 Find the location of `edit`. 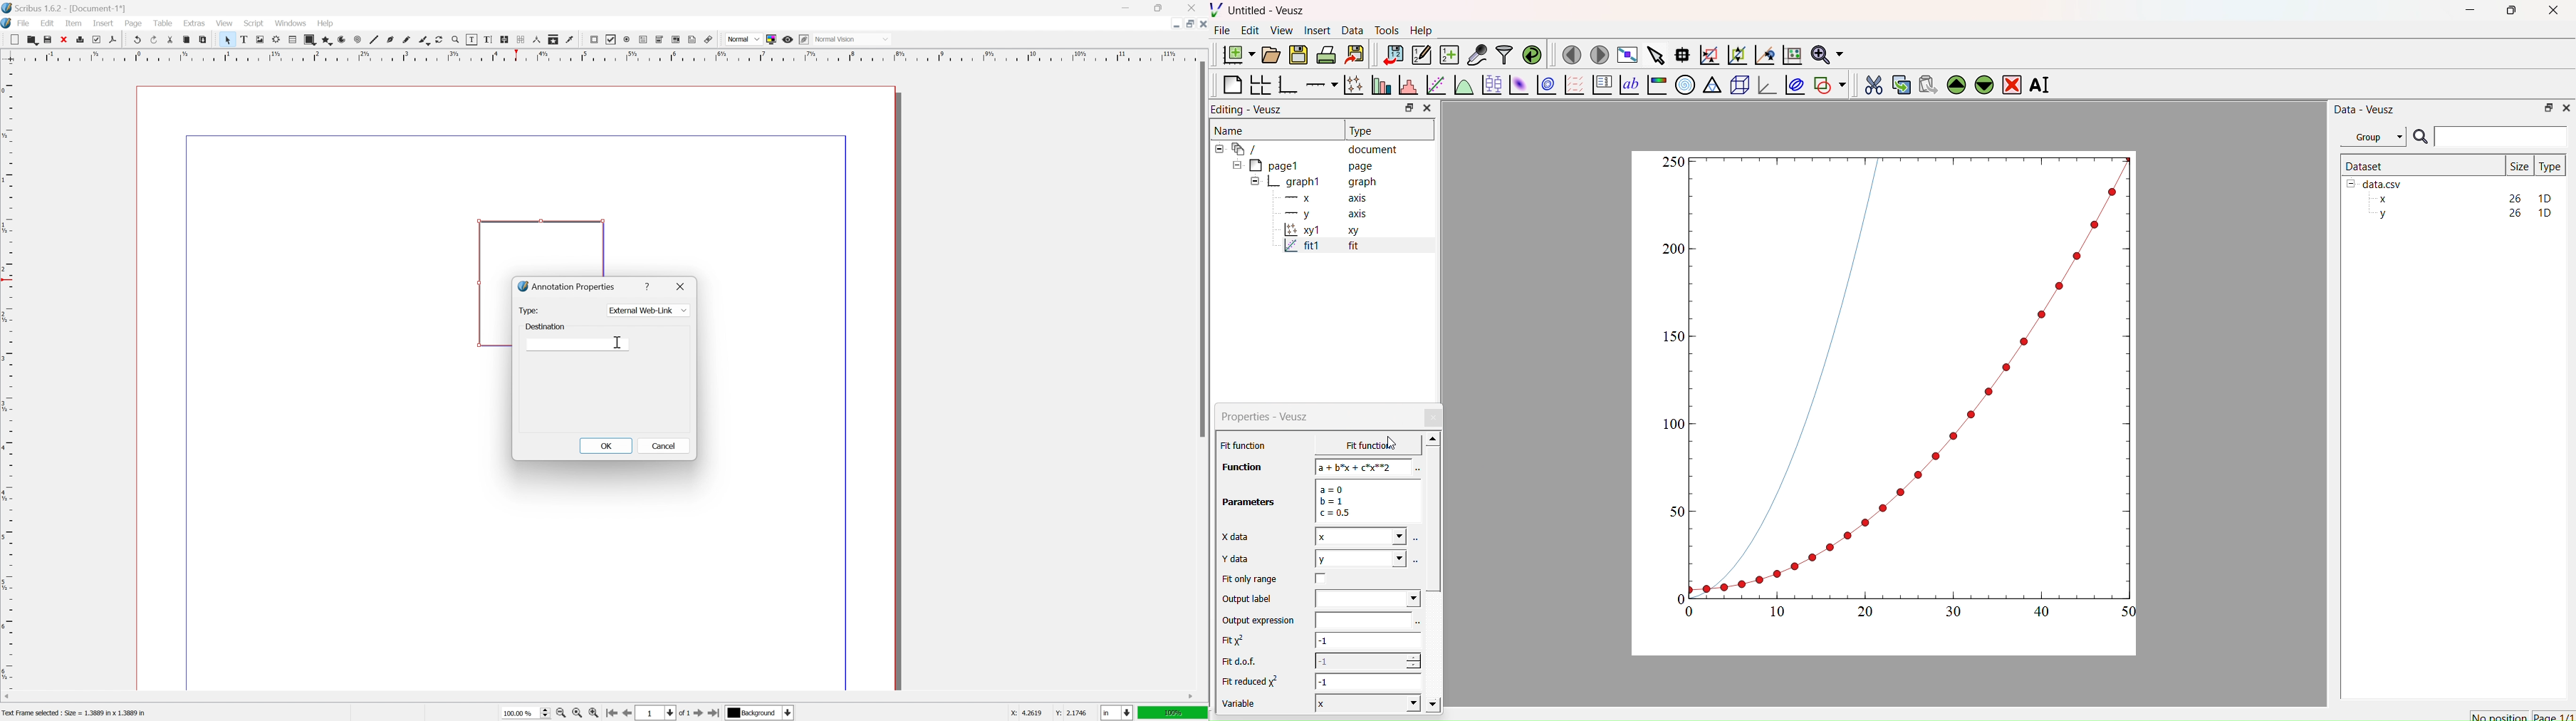

edit is located at coordinates (47, 23).